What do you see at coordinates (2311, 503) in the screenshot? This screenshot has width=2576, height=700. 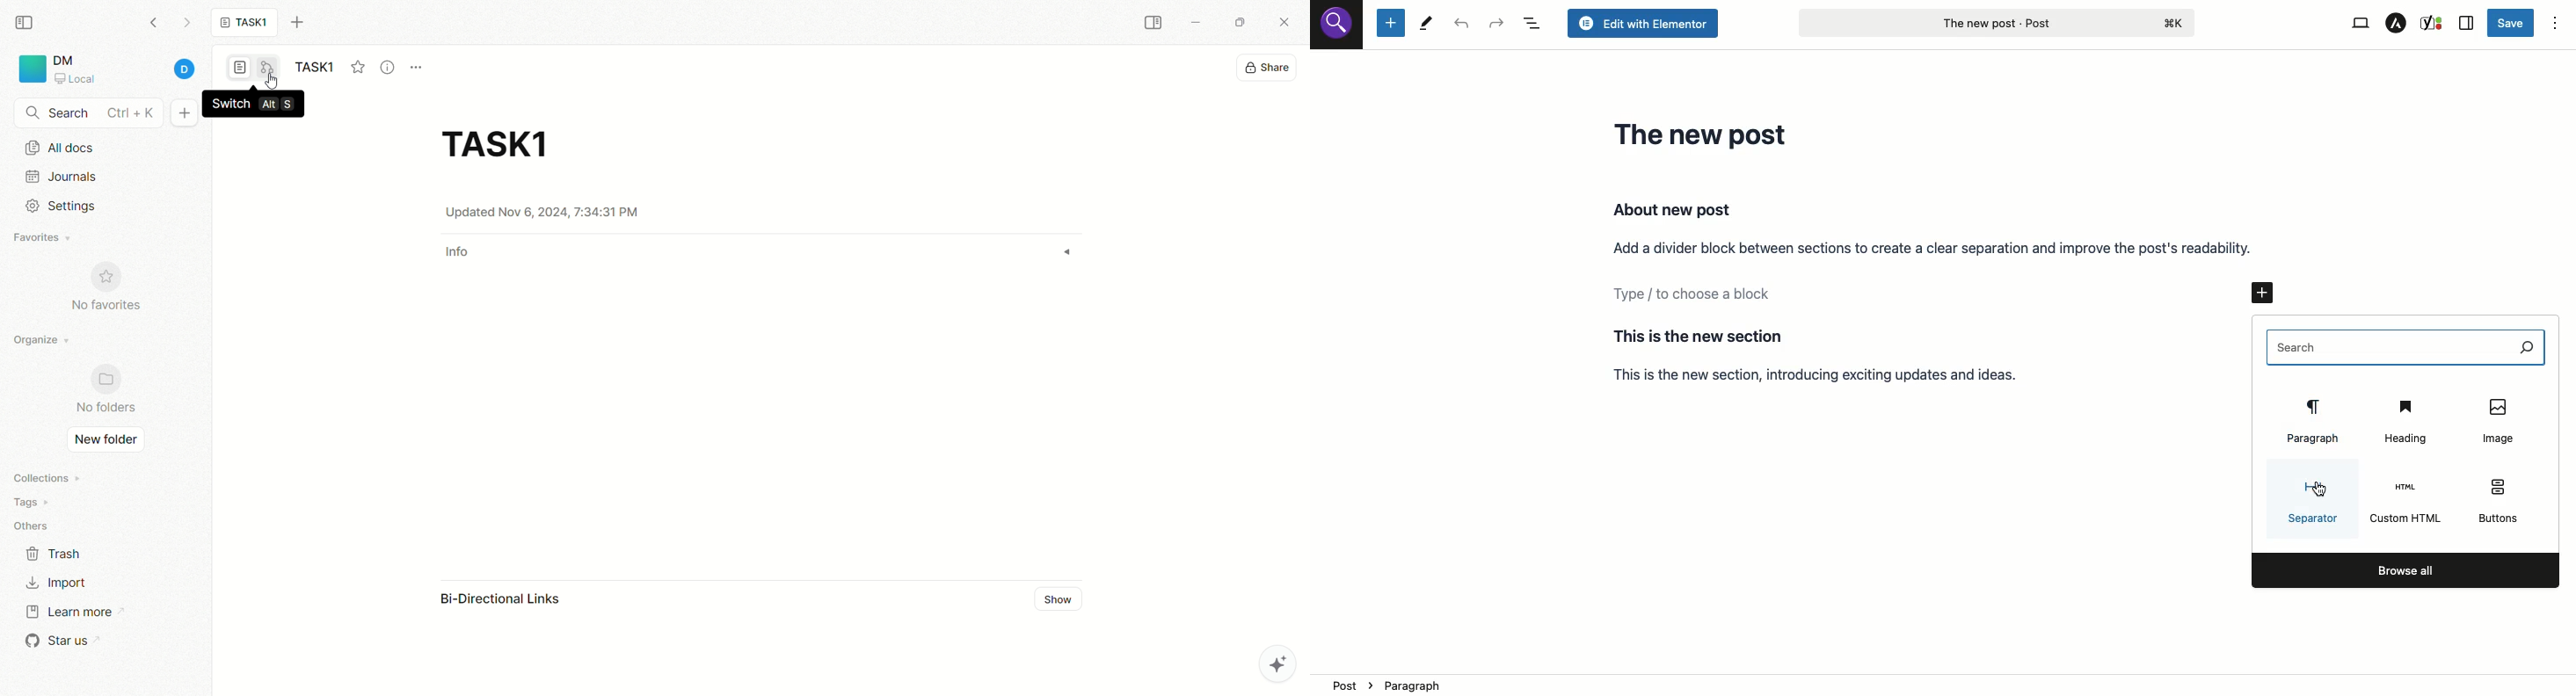 I see `Separator` at bounding box center [2311, 503].